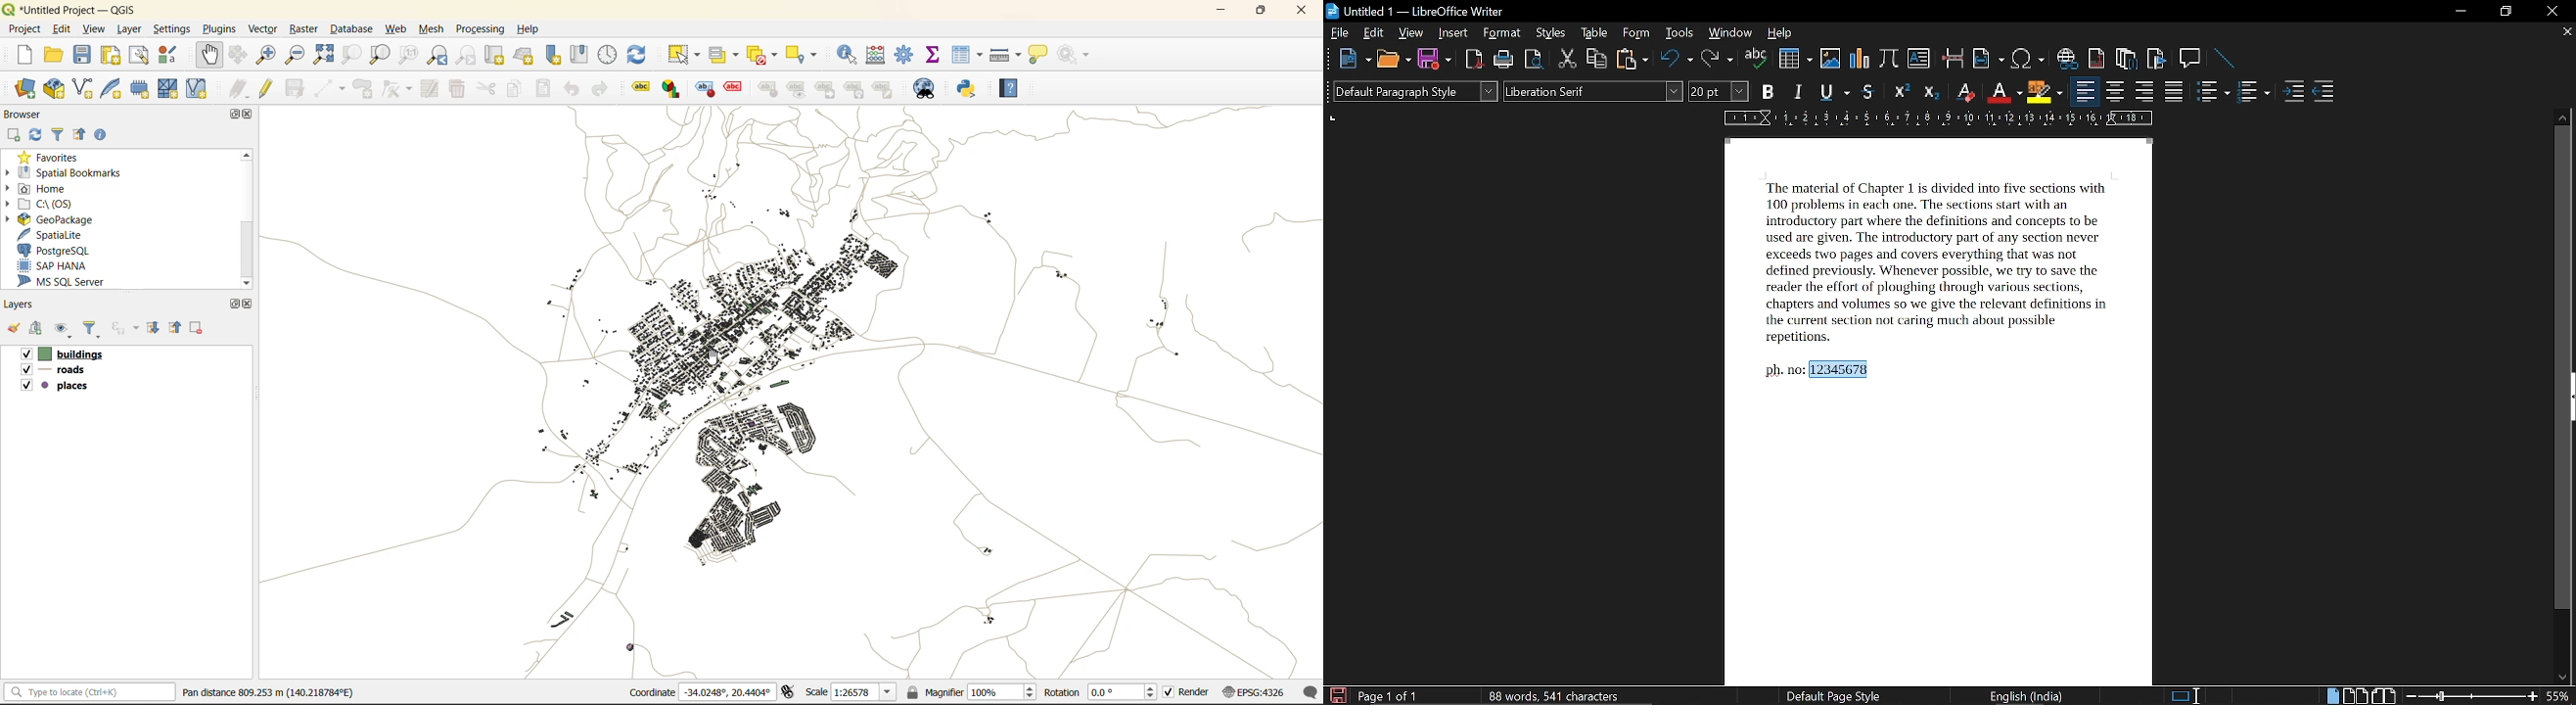 The image size is (2576, 728). I want to click on export as pdf, so click(1471, 60).